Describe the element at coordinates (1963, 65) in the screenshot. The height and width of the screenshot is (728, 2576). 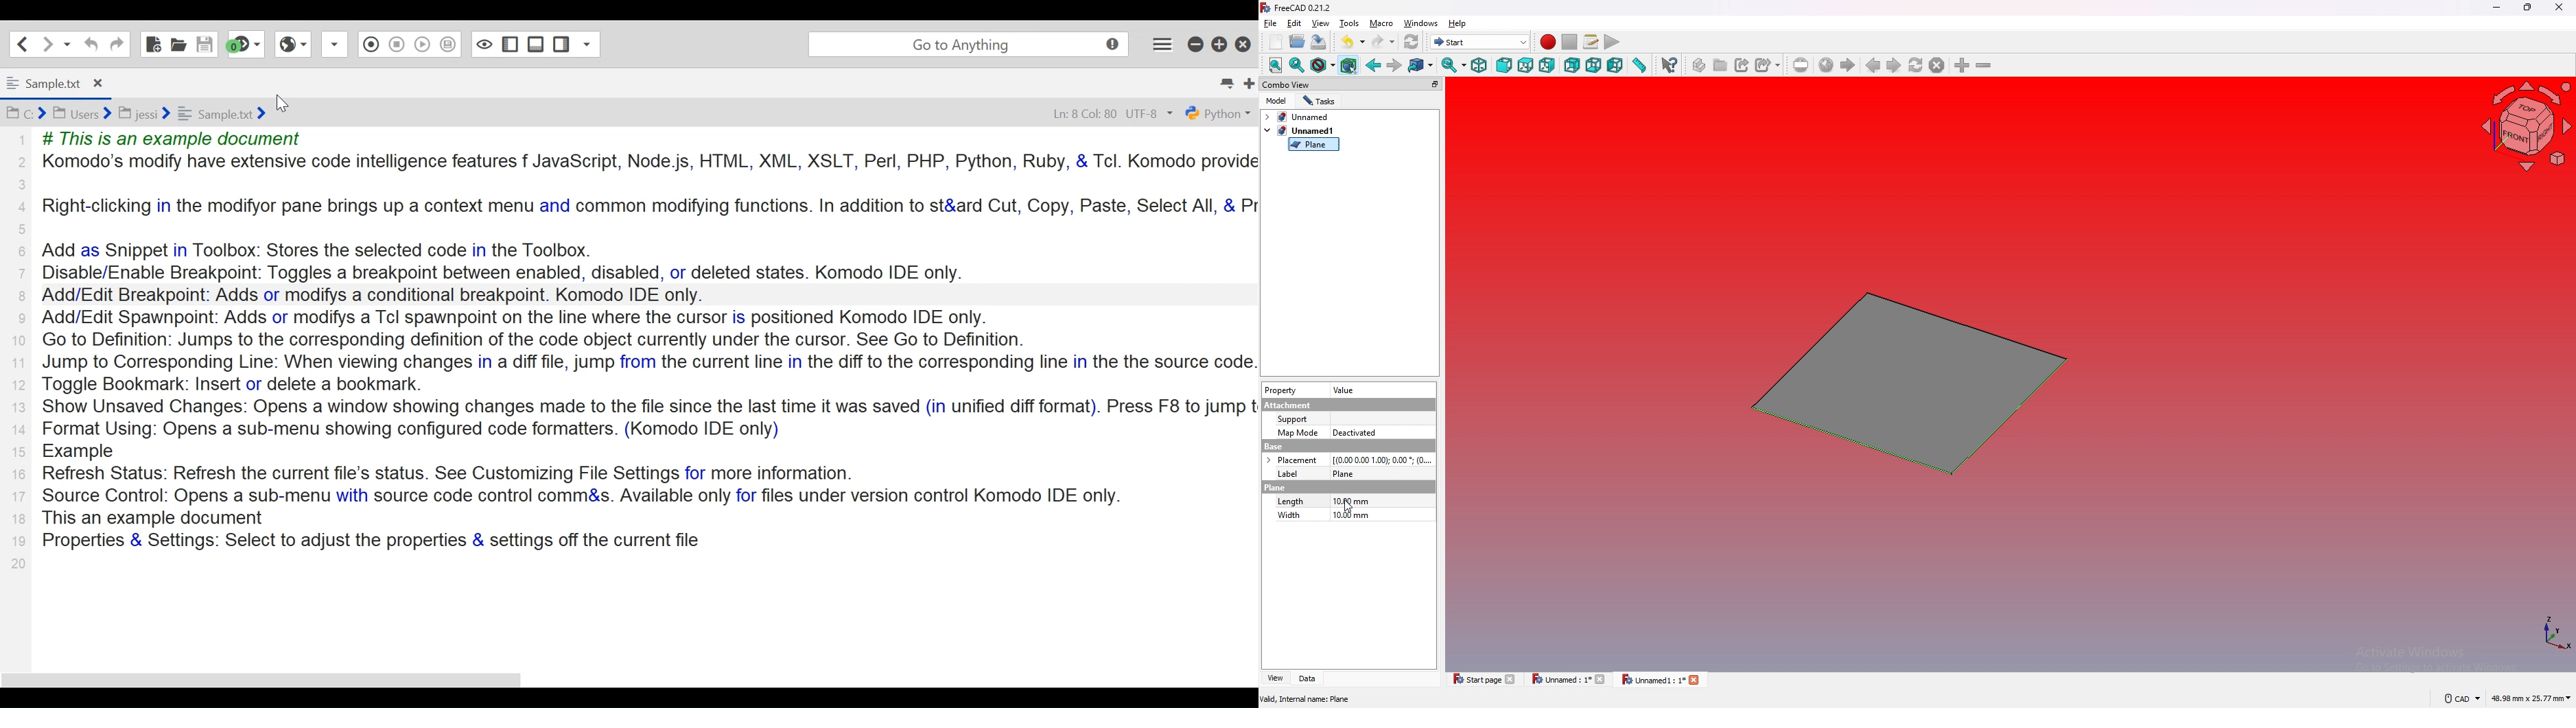
I see `zoom in` at that location.